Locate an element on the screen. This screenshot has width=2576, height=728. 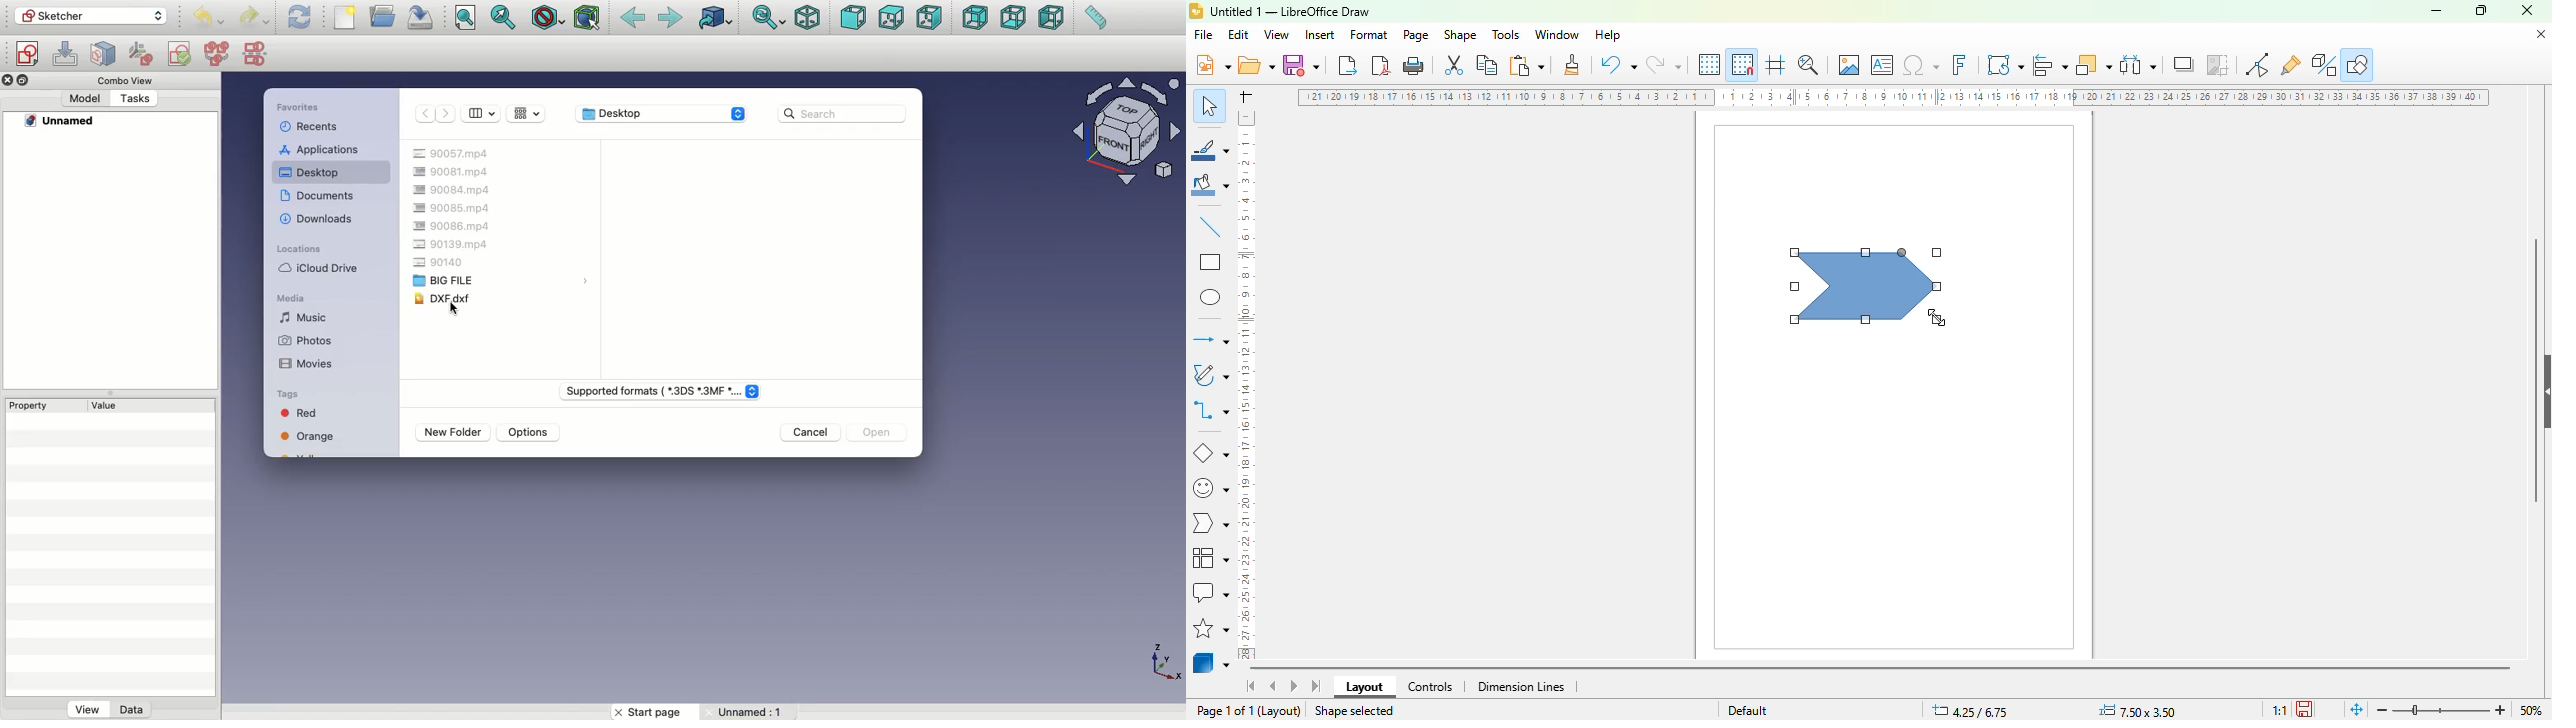
Redo is located at coordinates (254, 18).